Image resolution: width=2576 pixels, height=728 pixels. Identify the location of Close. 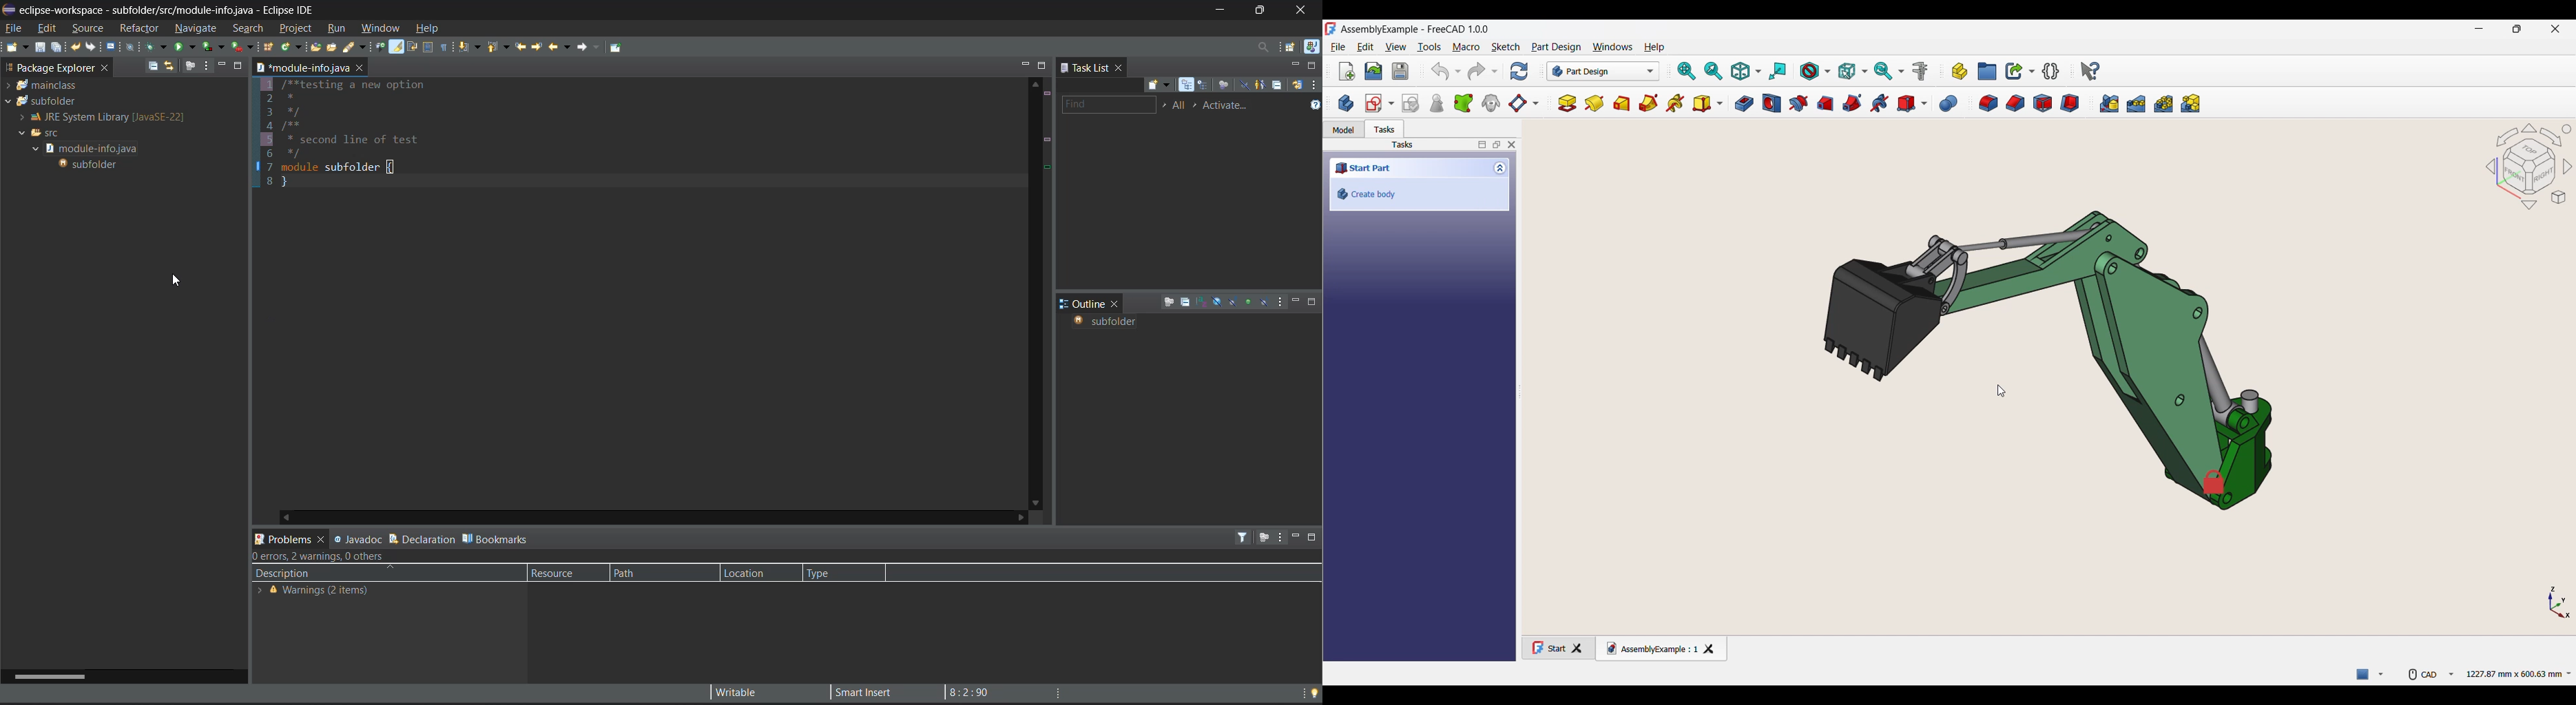
(1514, 145).